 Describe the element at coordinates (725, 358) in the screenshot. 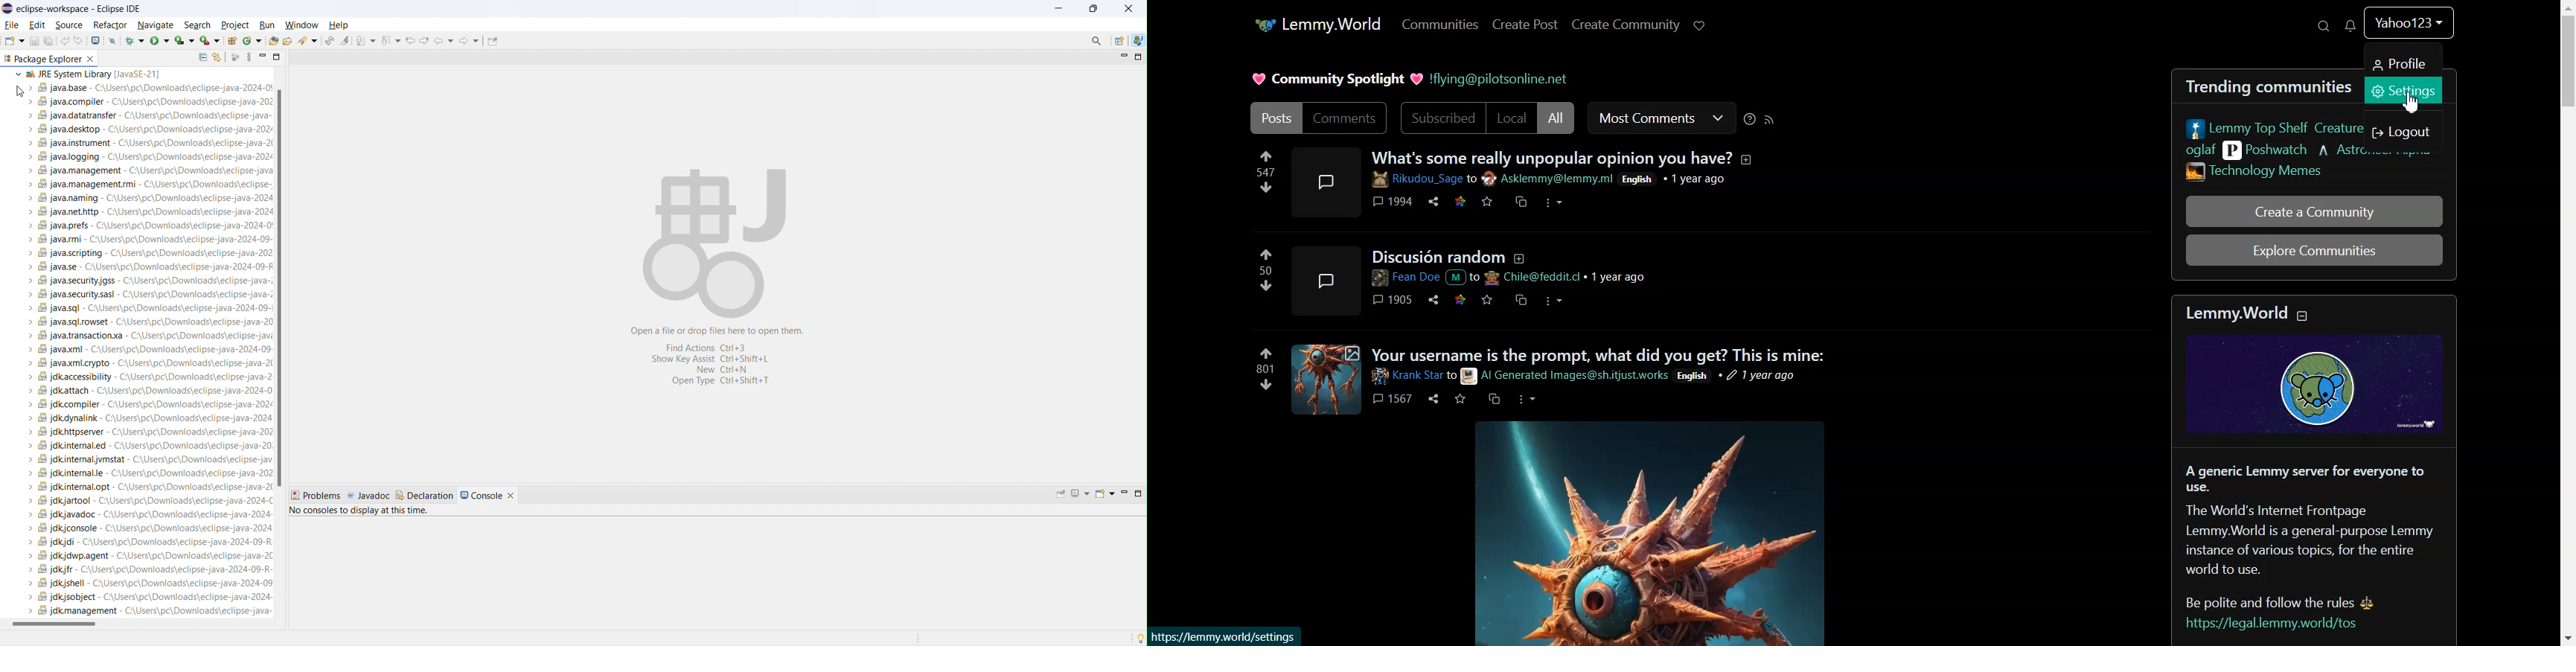

I see `Open a file or drop files here to open them.
Find Actions Ctrl+3
Show Key Assist Ctrl+Shift+L
New Ctri+N
Open Type Ctrl ShiftsT` at that location.